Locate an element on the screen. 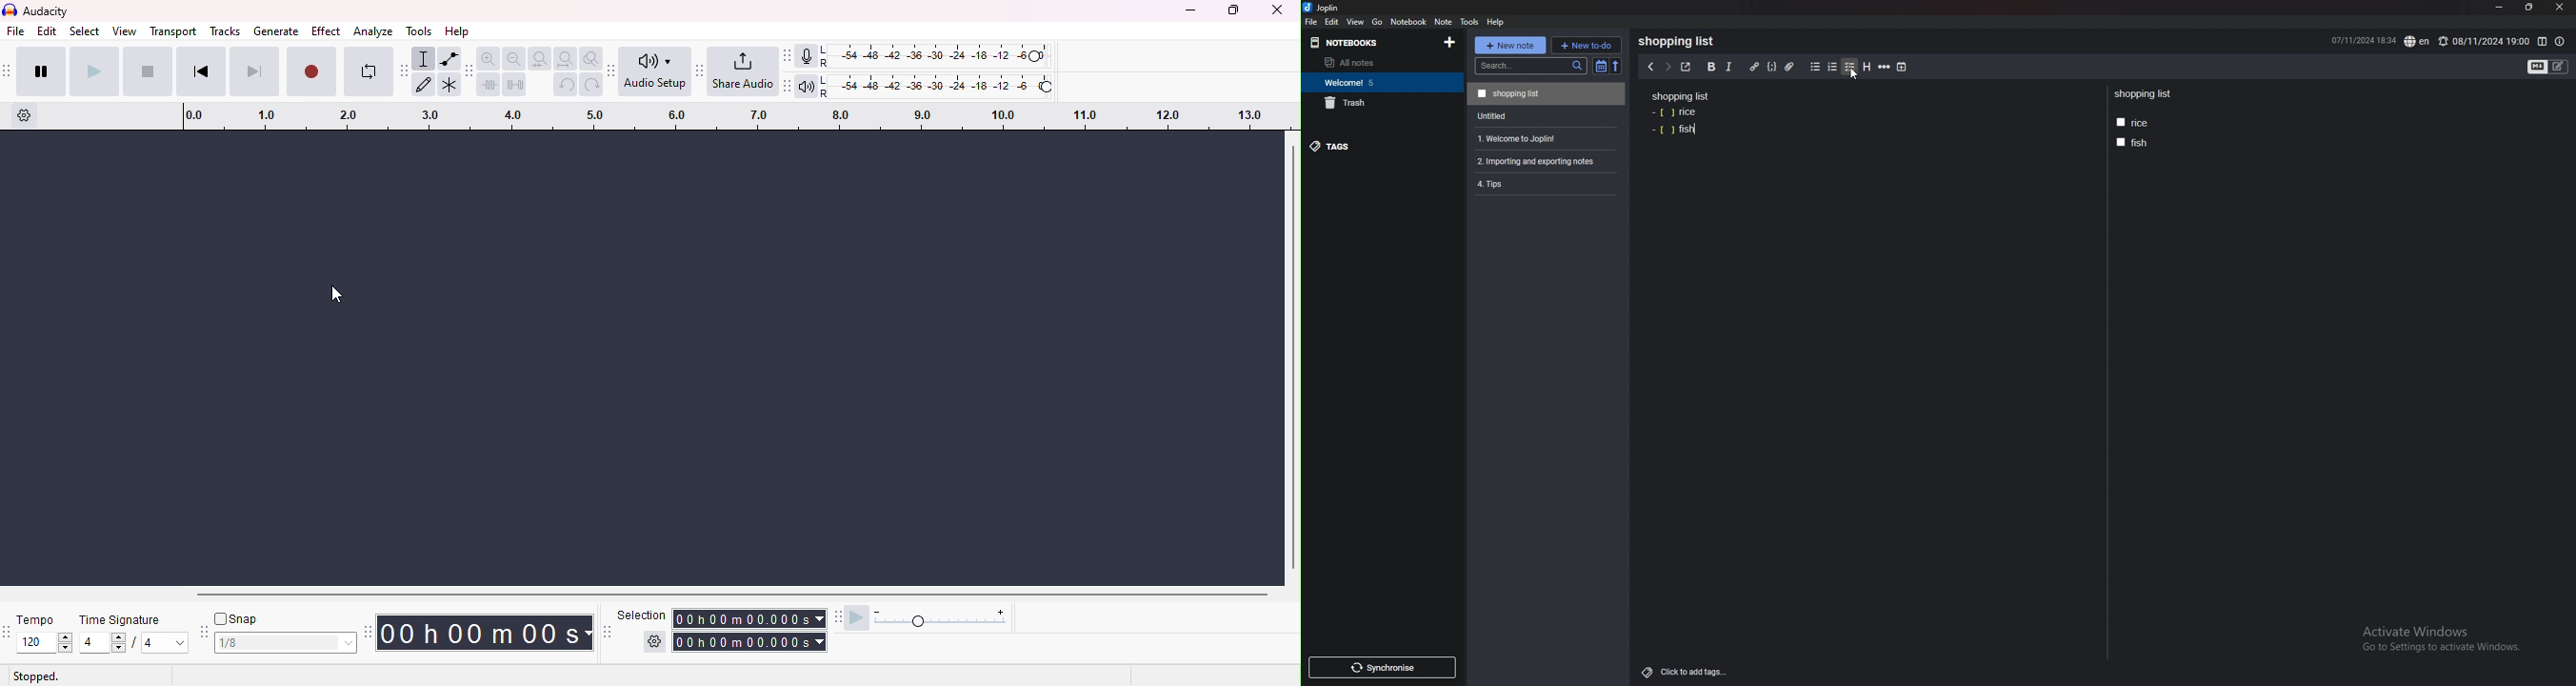 Image resolution: width=2576 pixels, height=700 pixels. selection time is located at coordinates (750, 618).